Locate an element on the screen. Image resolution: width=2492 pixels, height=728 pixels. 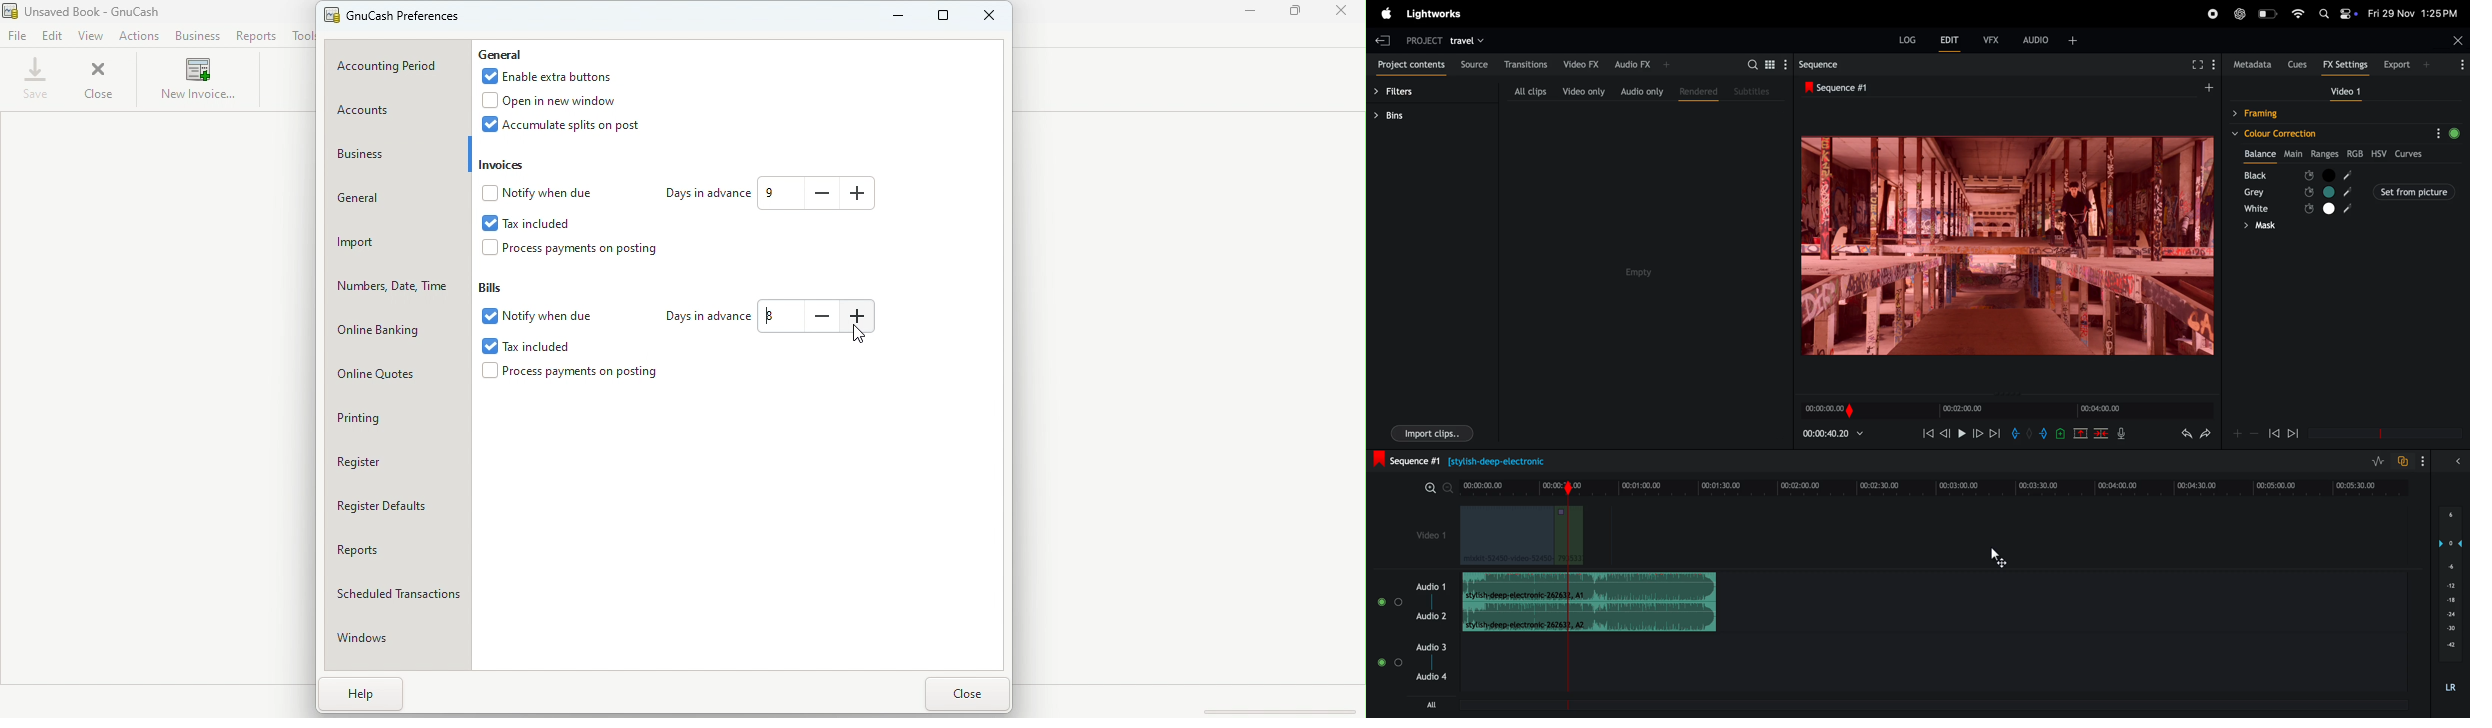
Green circle is located at coordinates (2459, 131).